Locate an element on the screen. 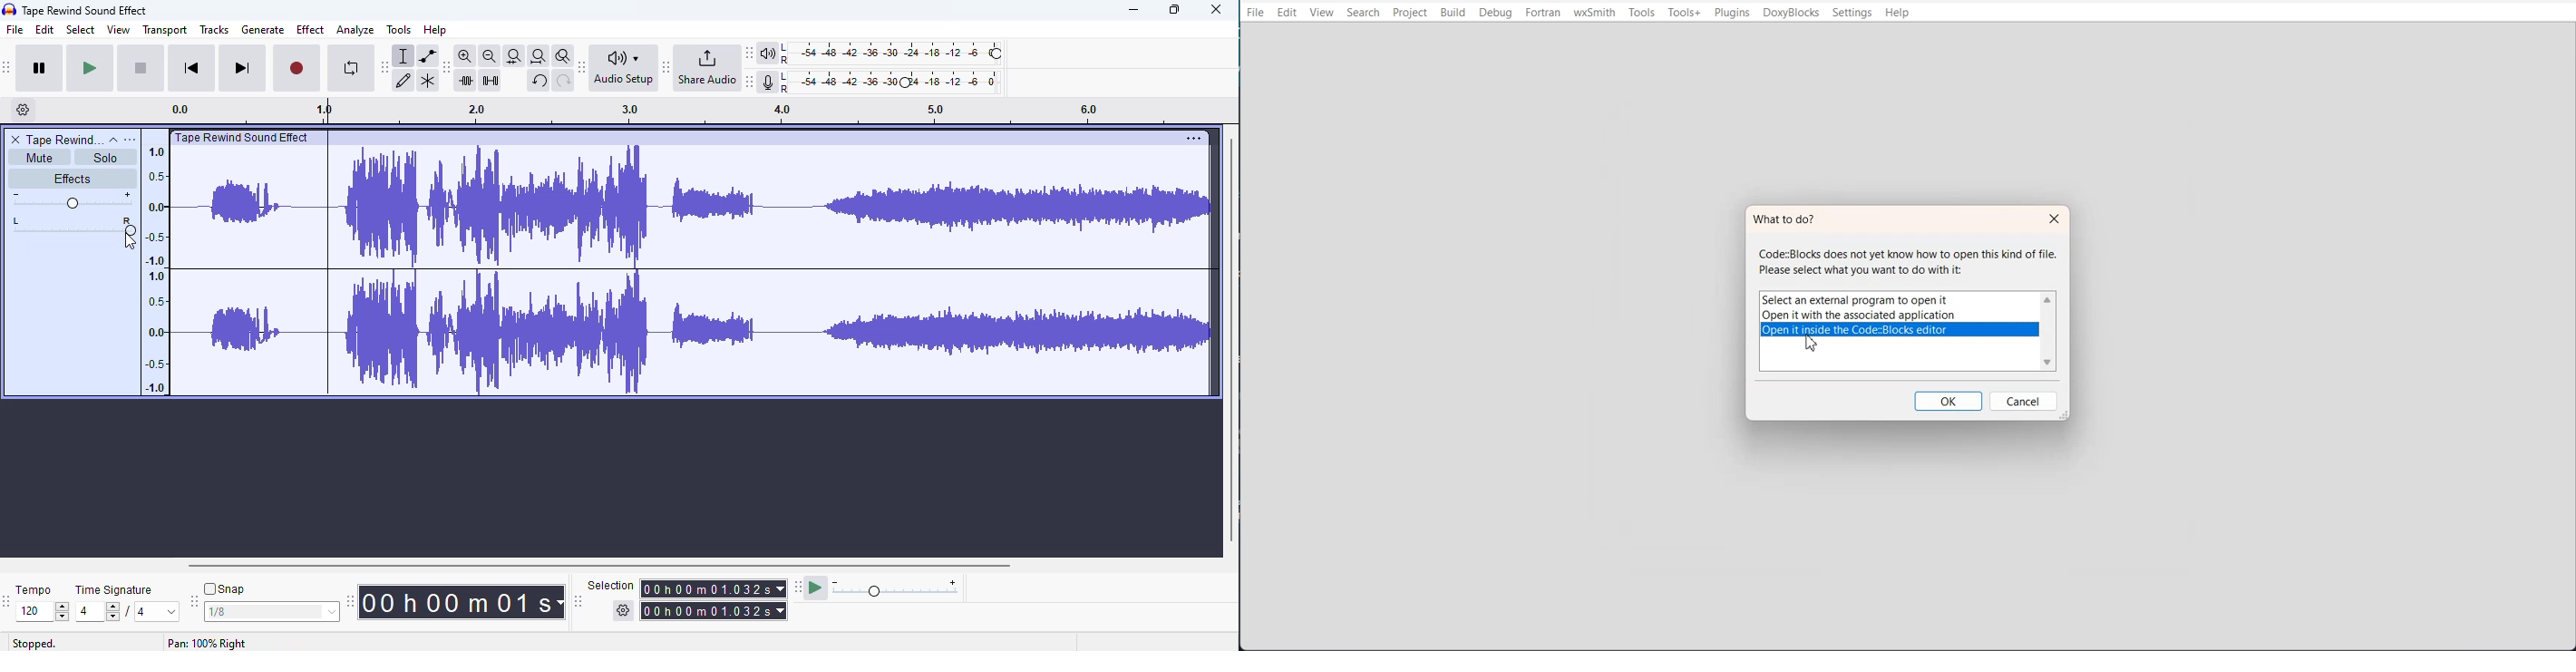  zoom toggle shift is located at coordinates (564, 56).